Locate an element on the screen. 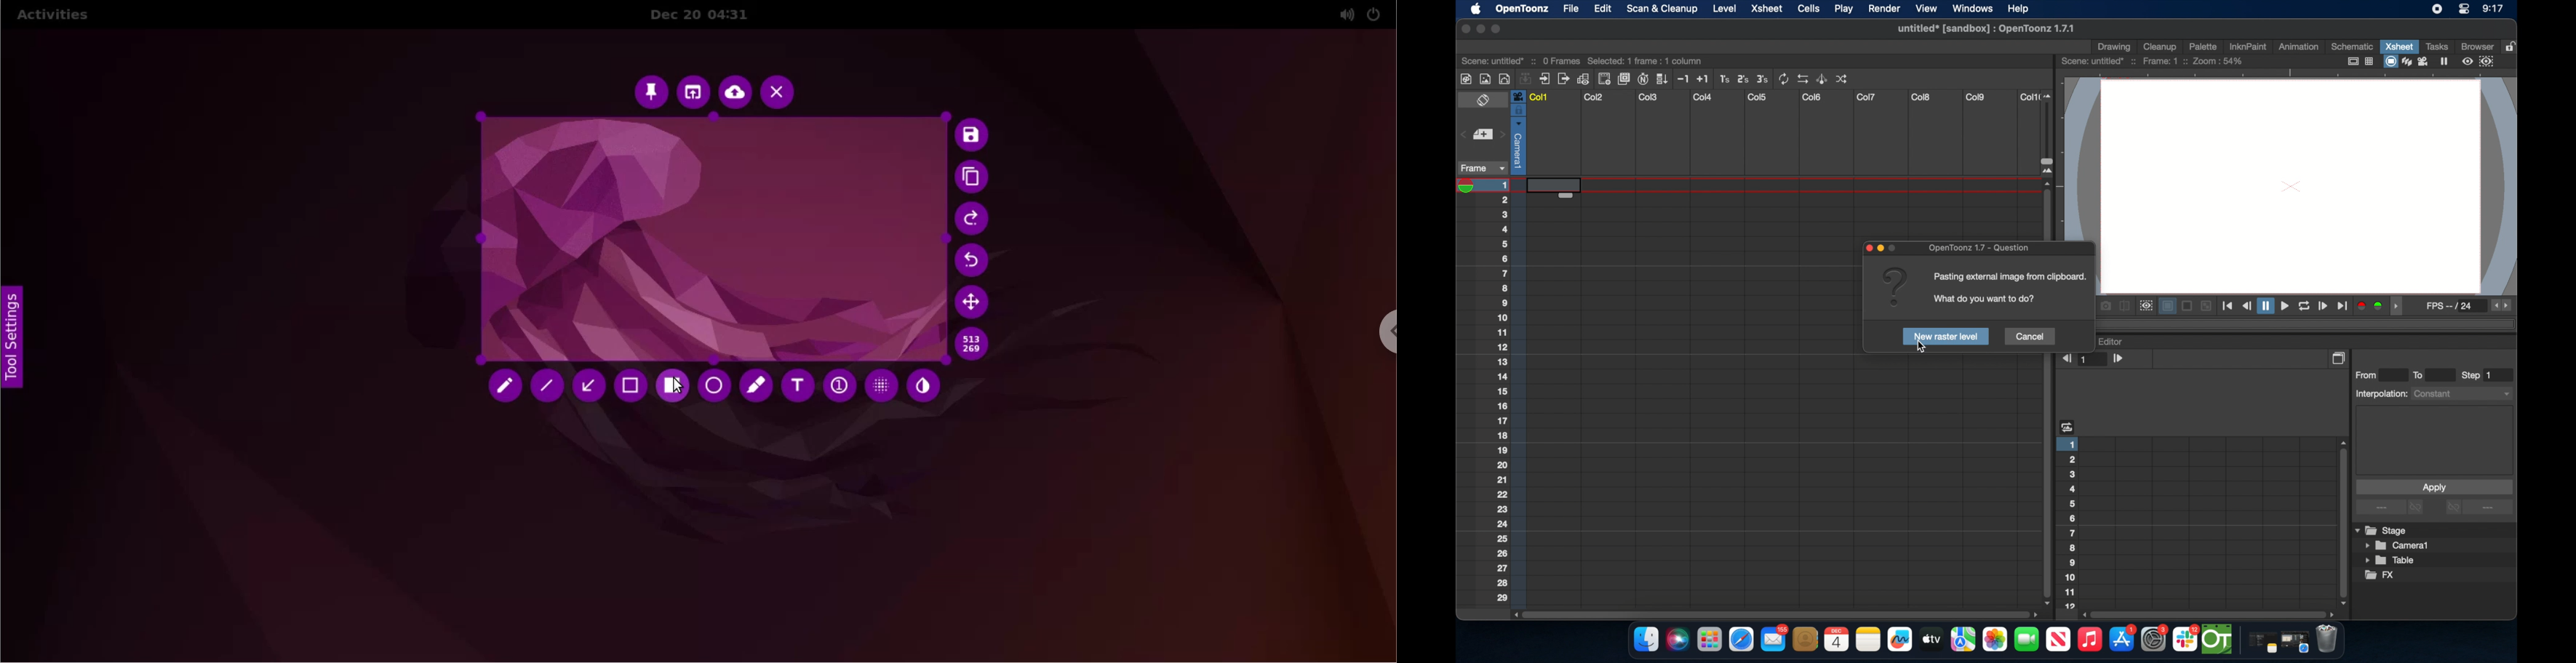 Image resolution: width=2576 pixels, height=672 pixels. playback controls is located at coordinates (2285, 306).